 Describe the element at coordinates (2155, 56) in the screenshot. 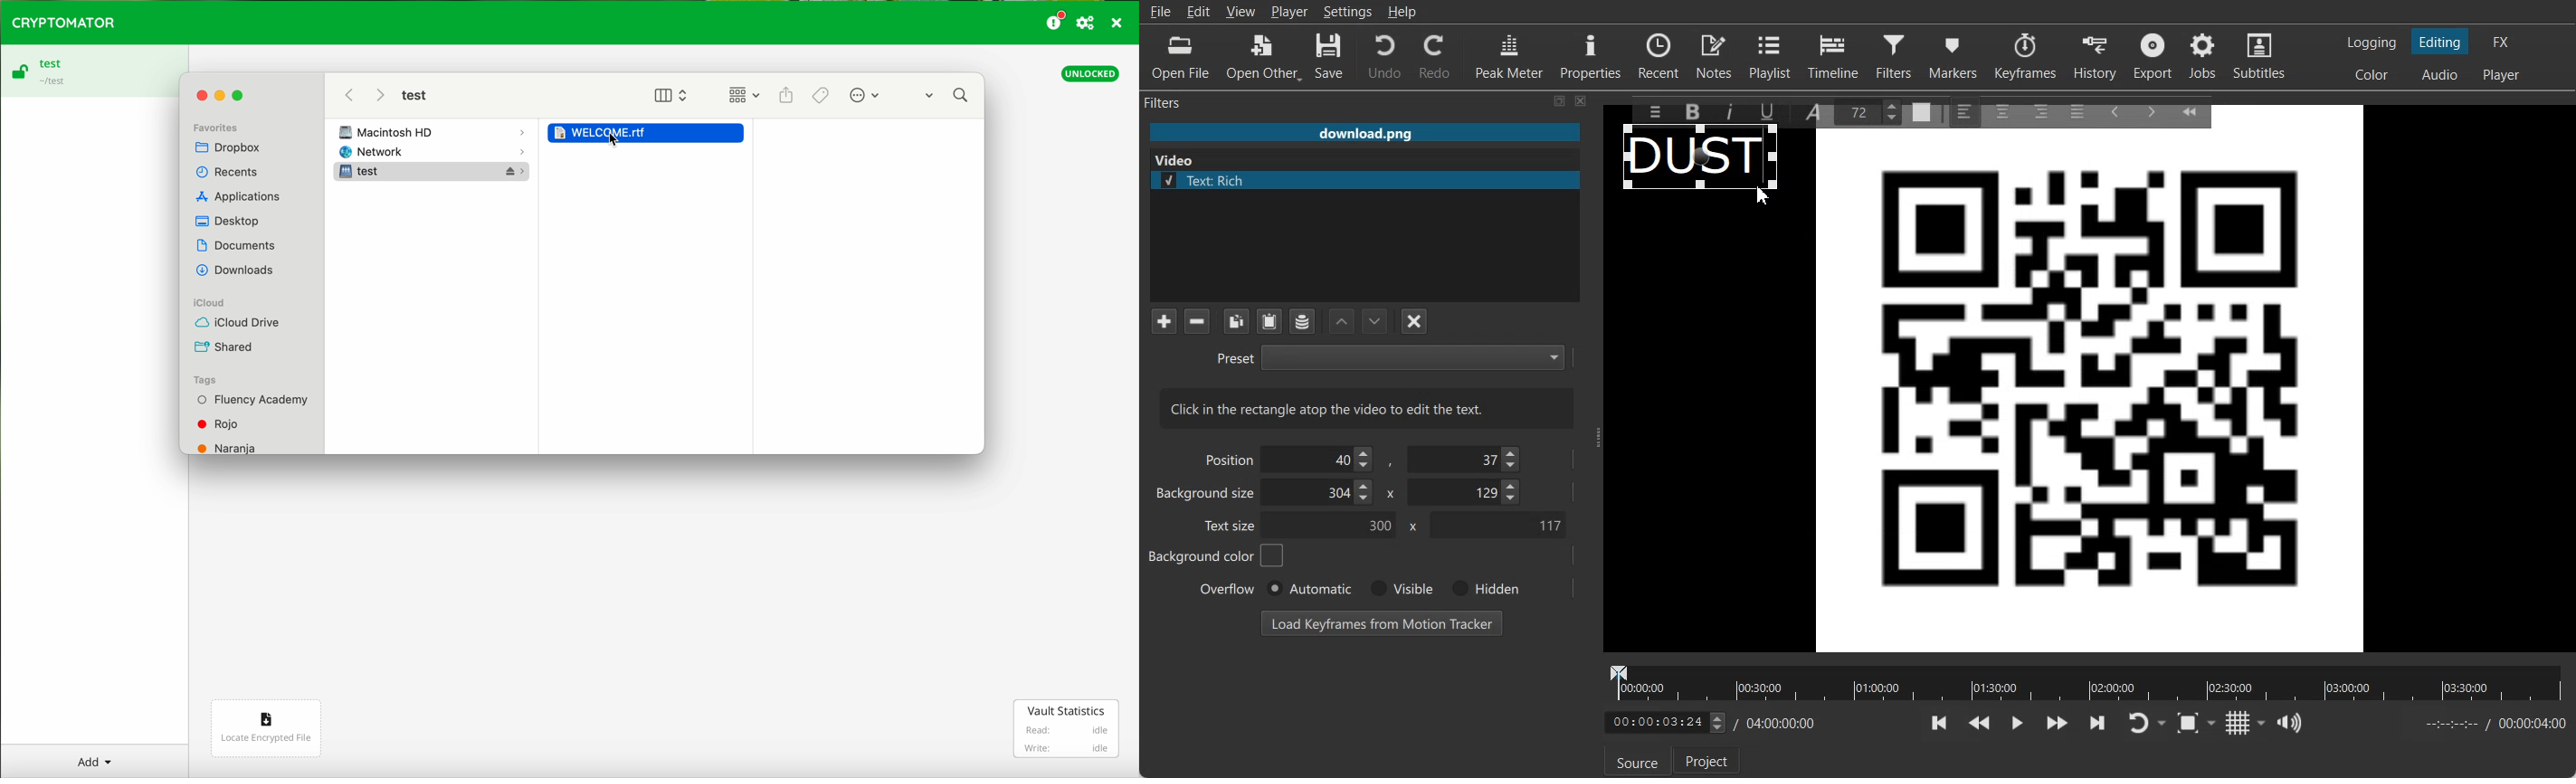

I see `Export` at that location.